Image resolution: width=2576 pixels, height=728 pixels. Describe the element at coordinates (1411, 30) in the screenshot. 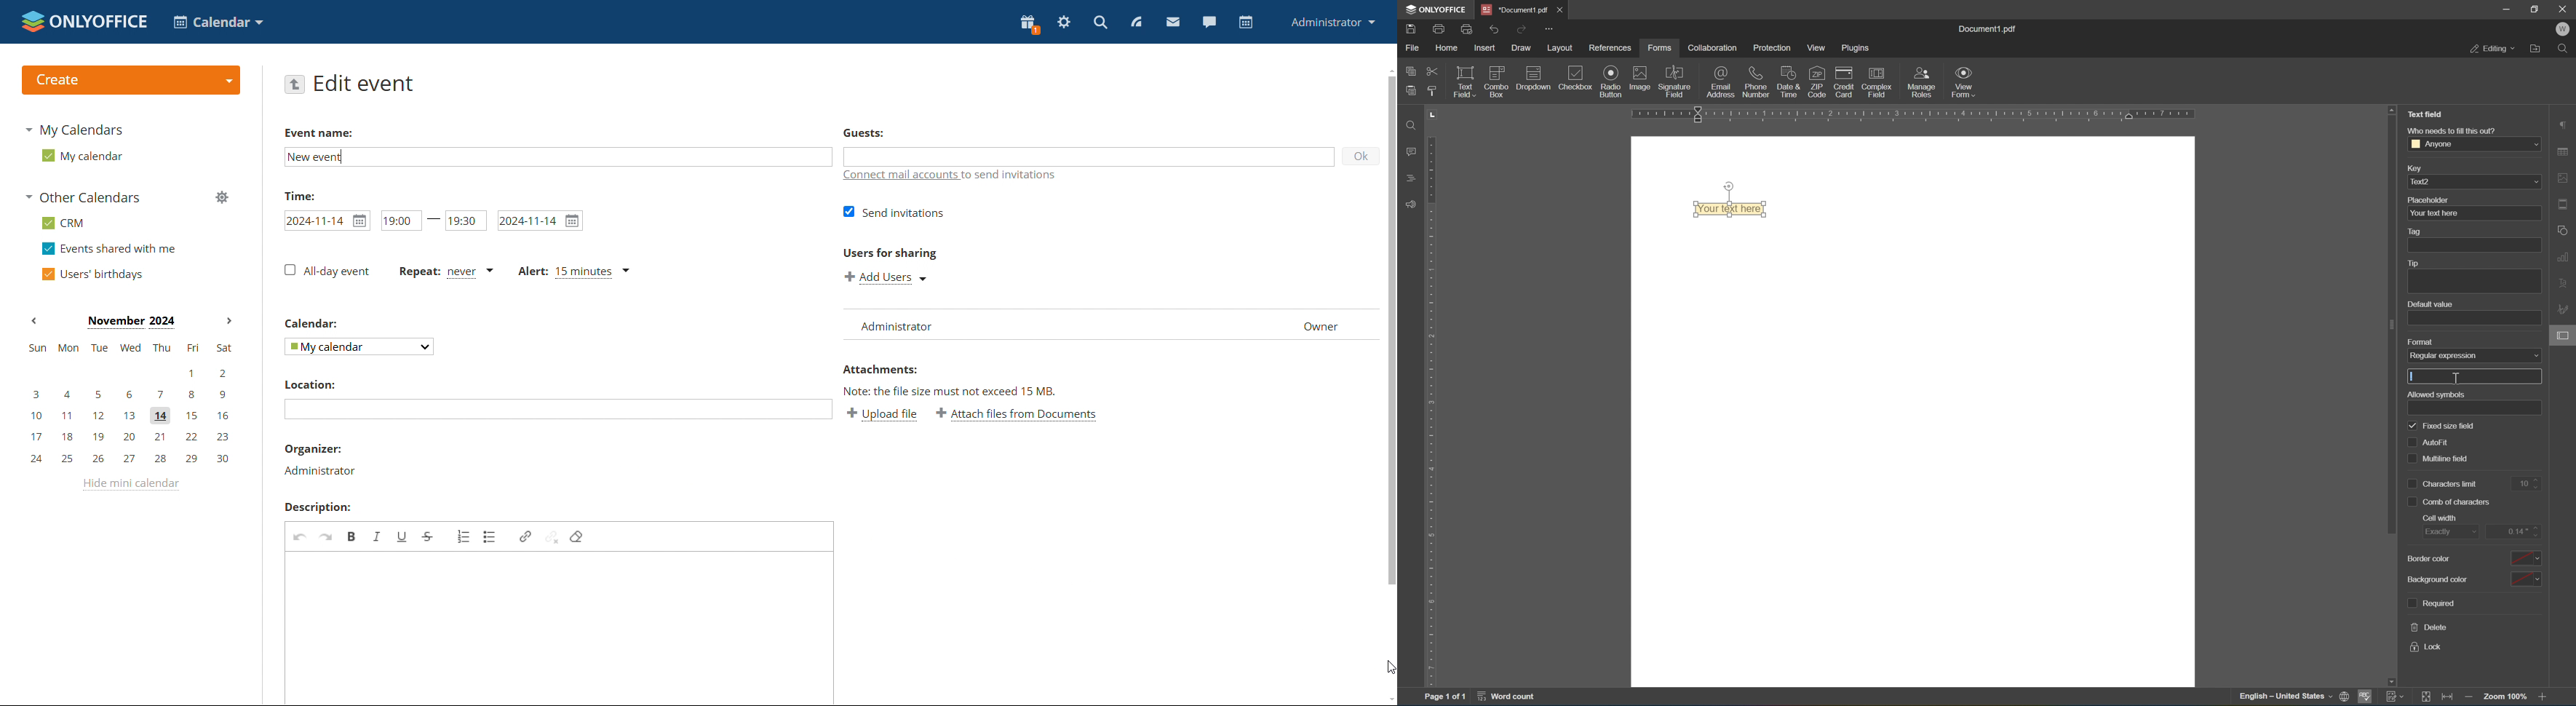

I see `save` at that location.